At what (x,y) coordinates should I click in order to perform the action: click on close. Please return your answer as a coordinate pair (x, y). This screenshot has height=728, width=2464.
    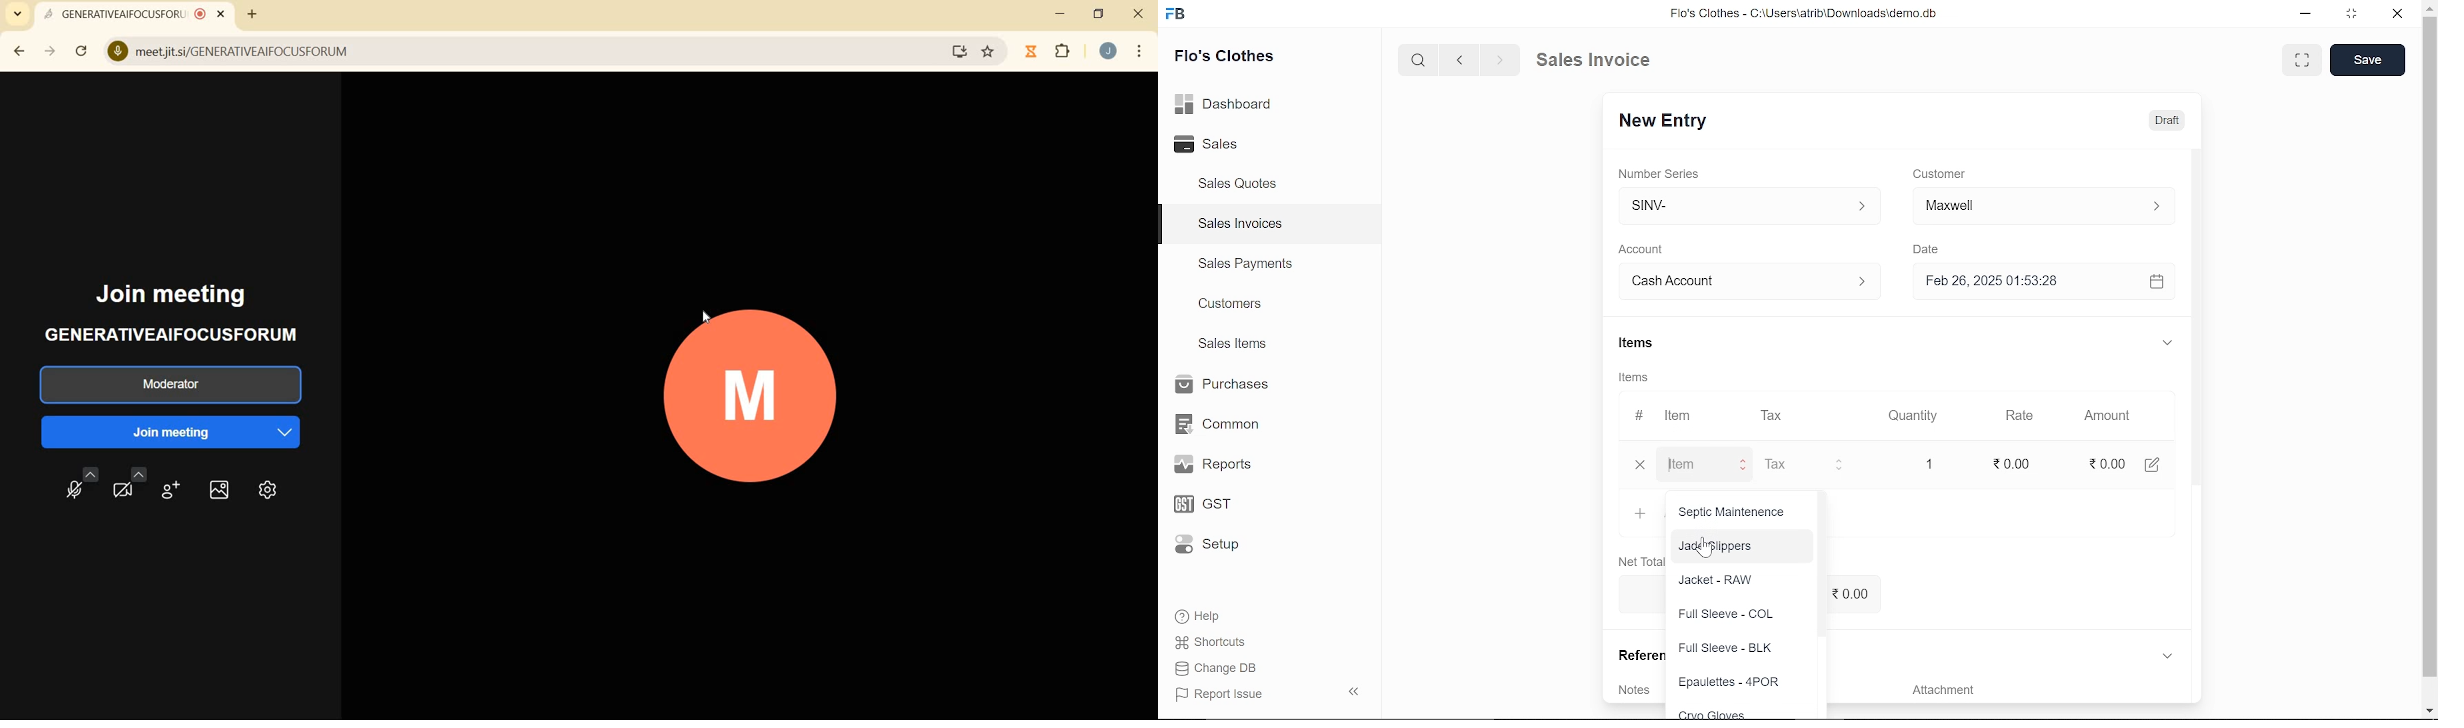
    Looking at the image, I should click on (1646, 463).